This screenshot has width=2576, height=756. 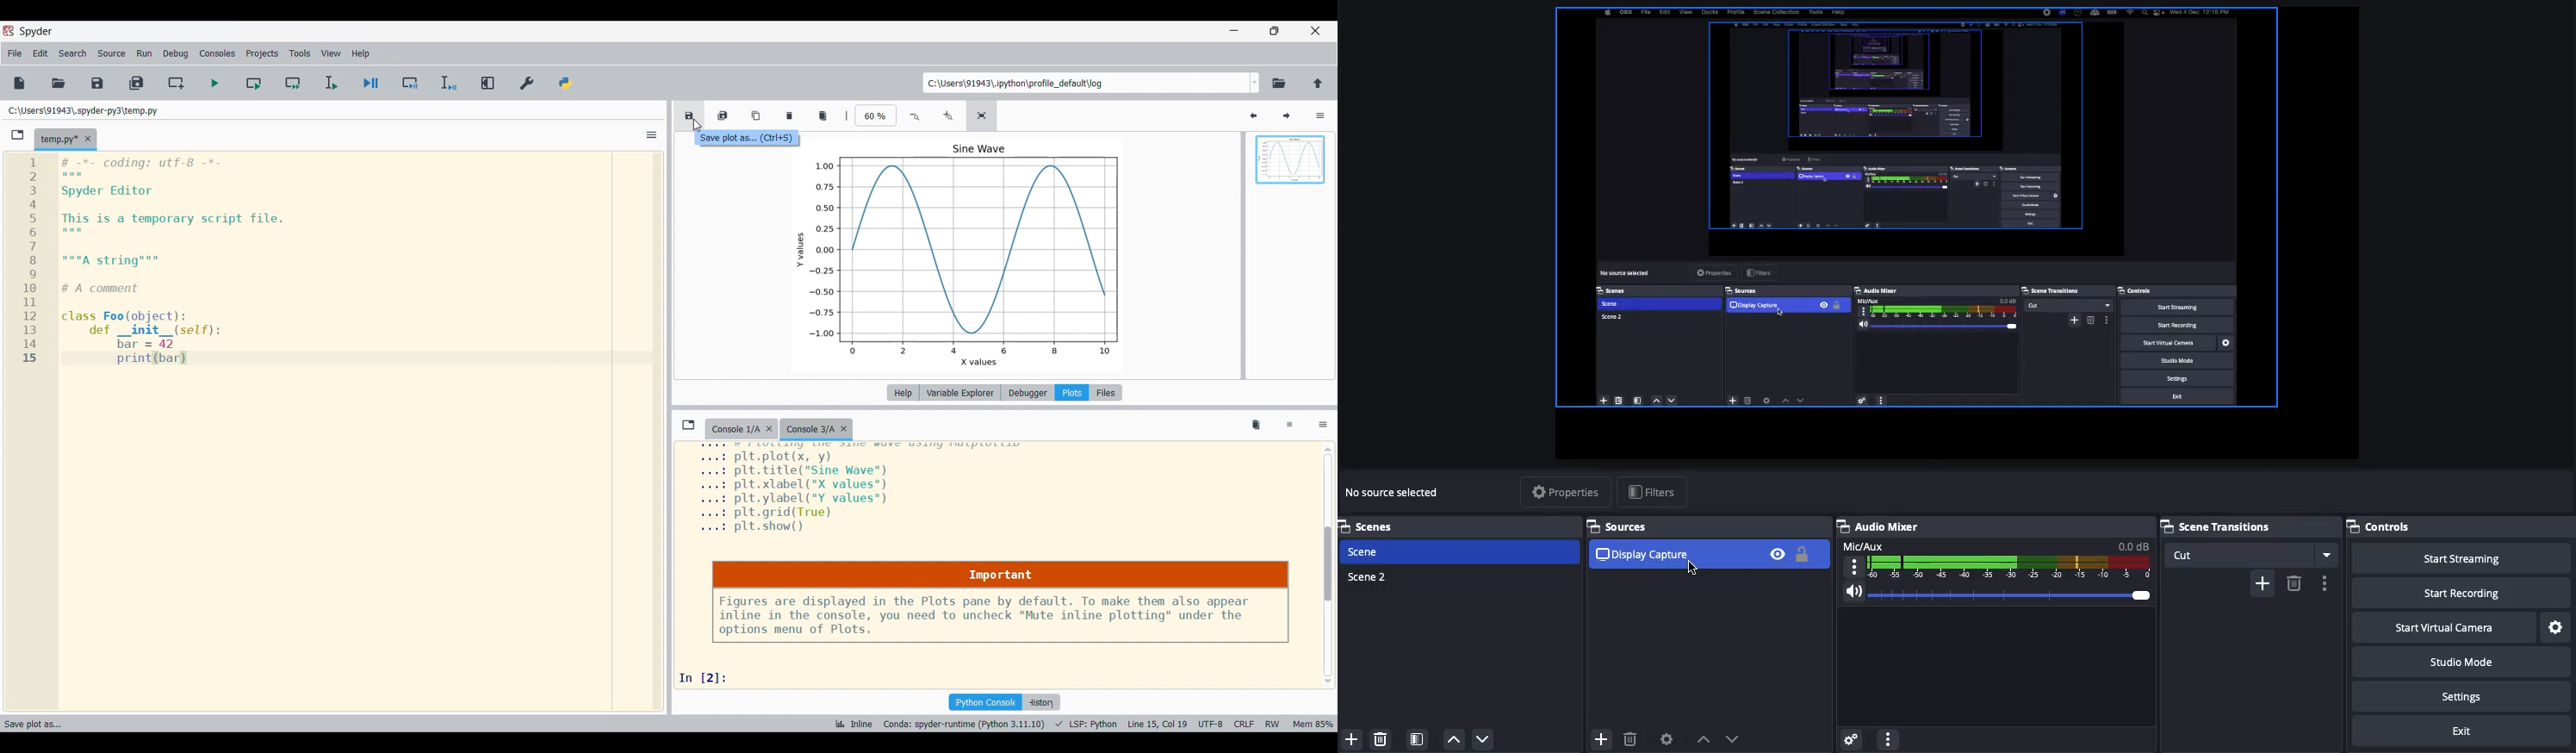 I want to click on Remove all plots, so click(x=823, y=116).